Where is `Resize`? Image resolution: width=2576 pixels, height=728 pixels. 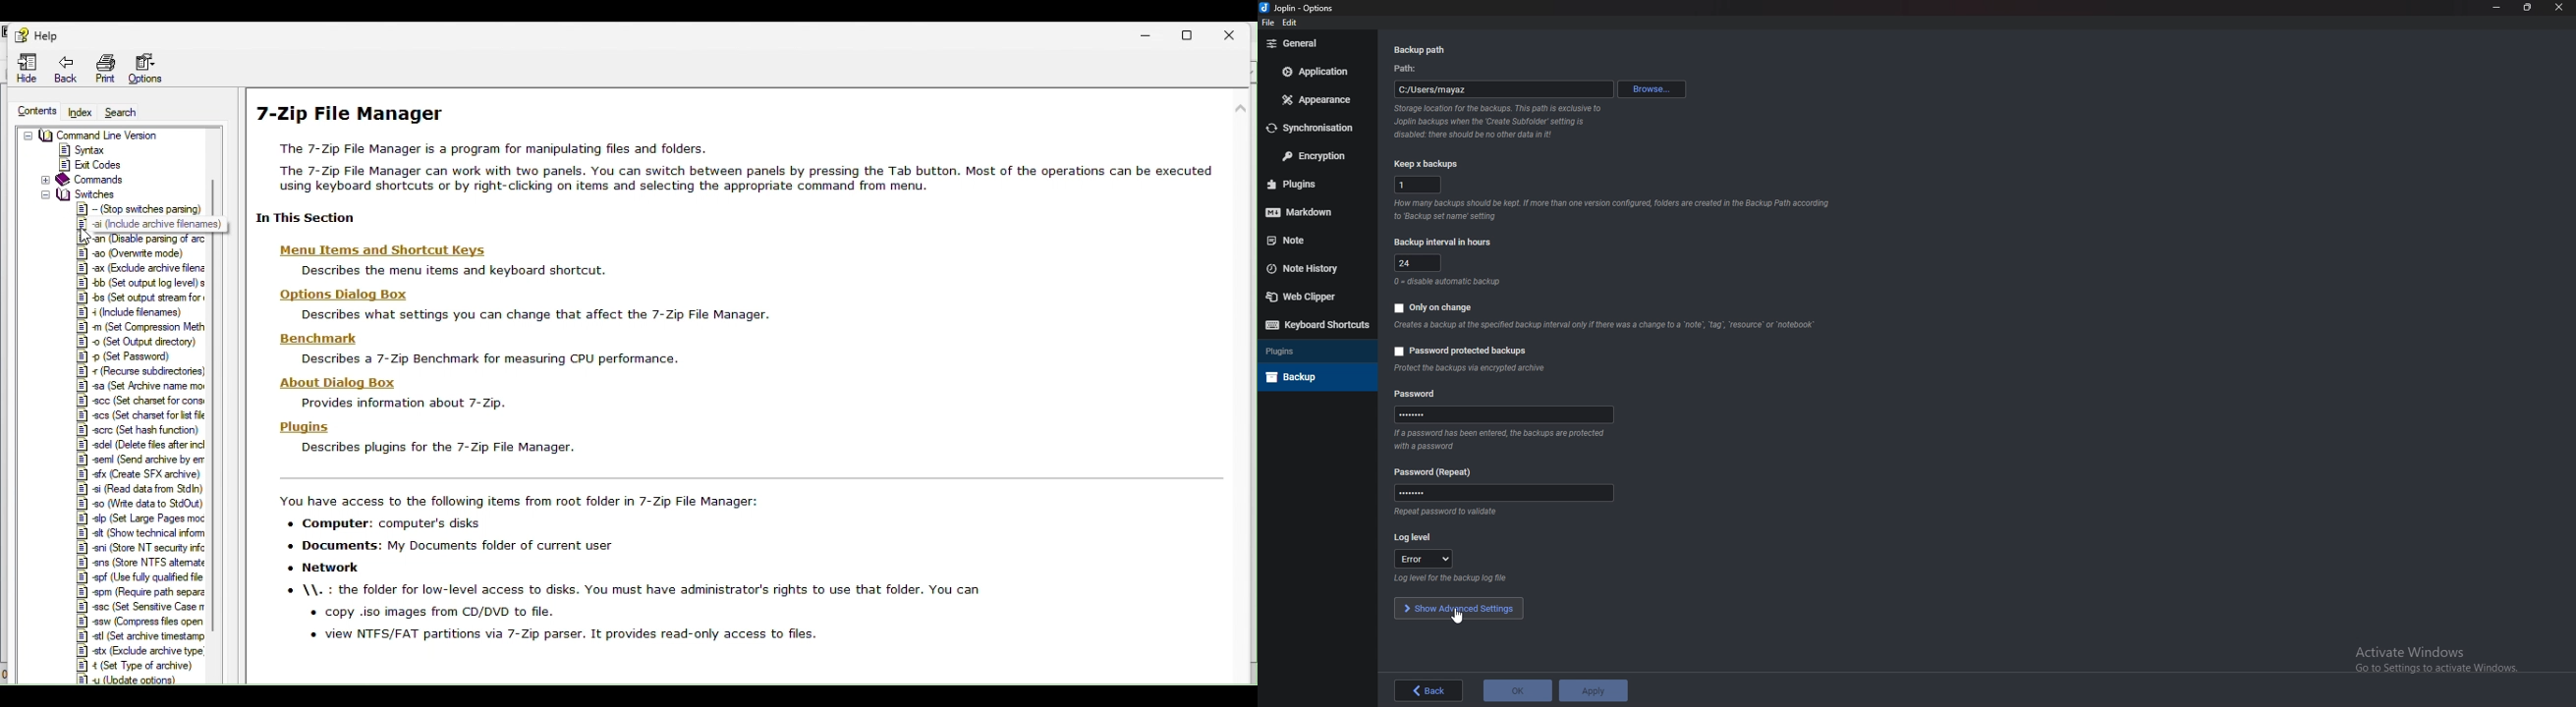
Resize is located at coordinates (2529, 8).